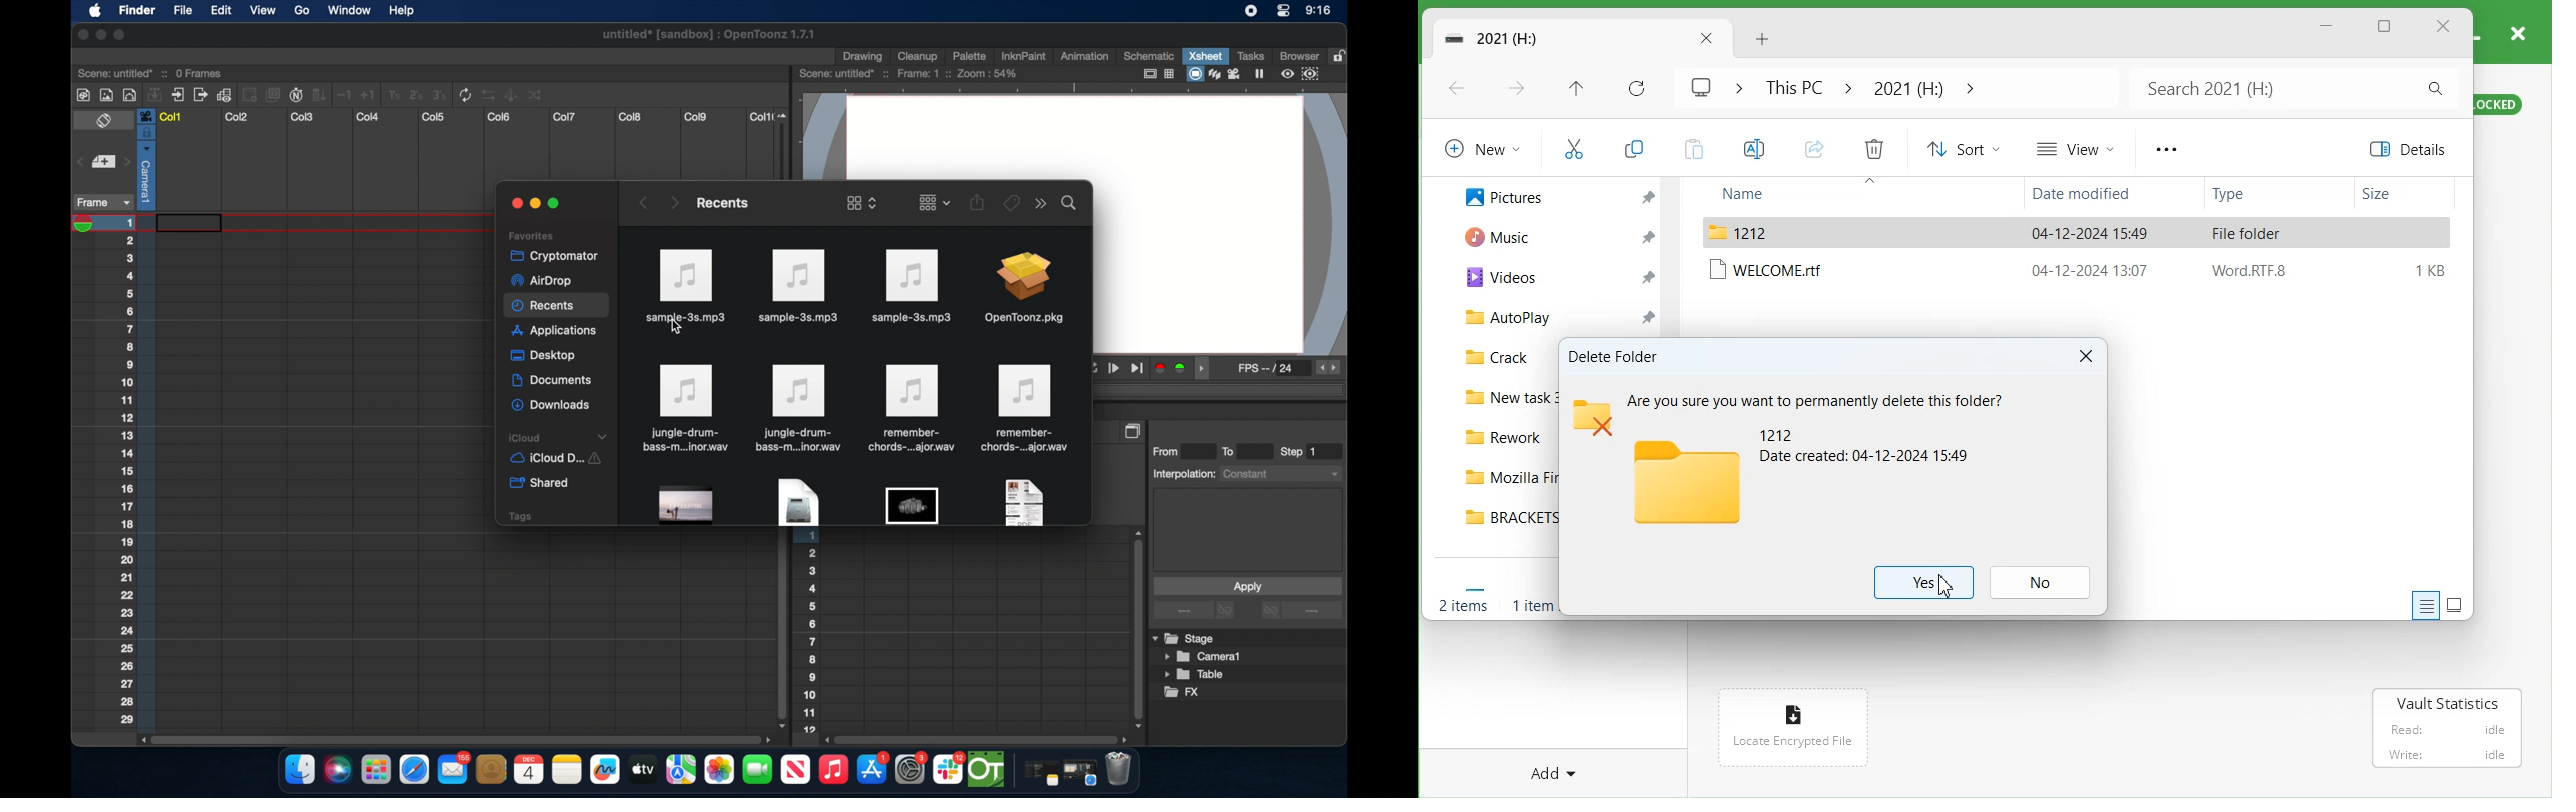 This screenshot has width=2576, height=812. What do you see at coordinates (1268, 371) in the screenshot?
I see `fps` at bounding box center [1268, 371].